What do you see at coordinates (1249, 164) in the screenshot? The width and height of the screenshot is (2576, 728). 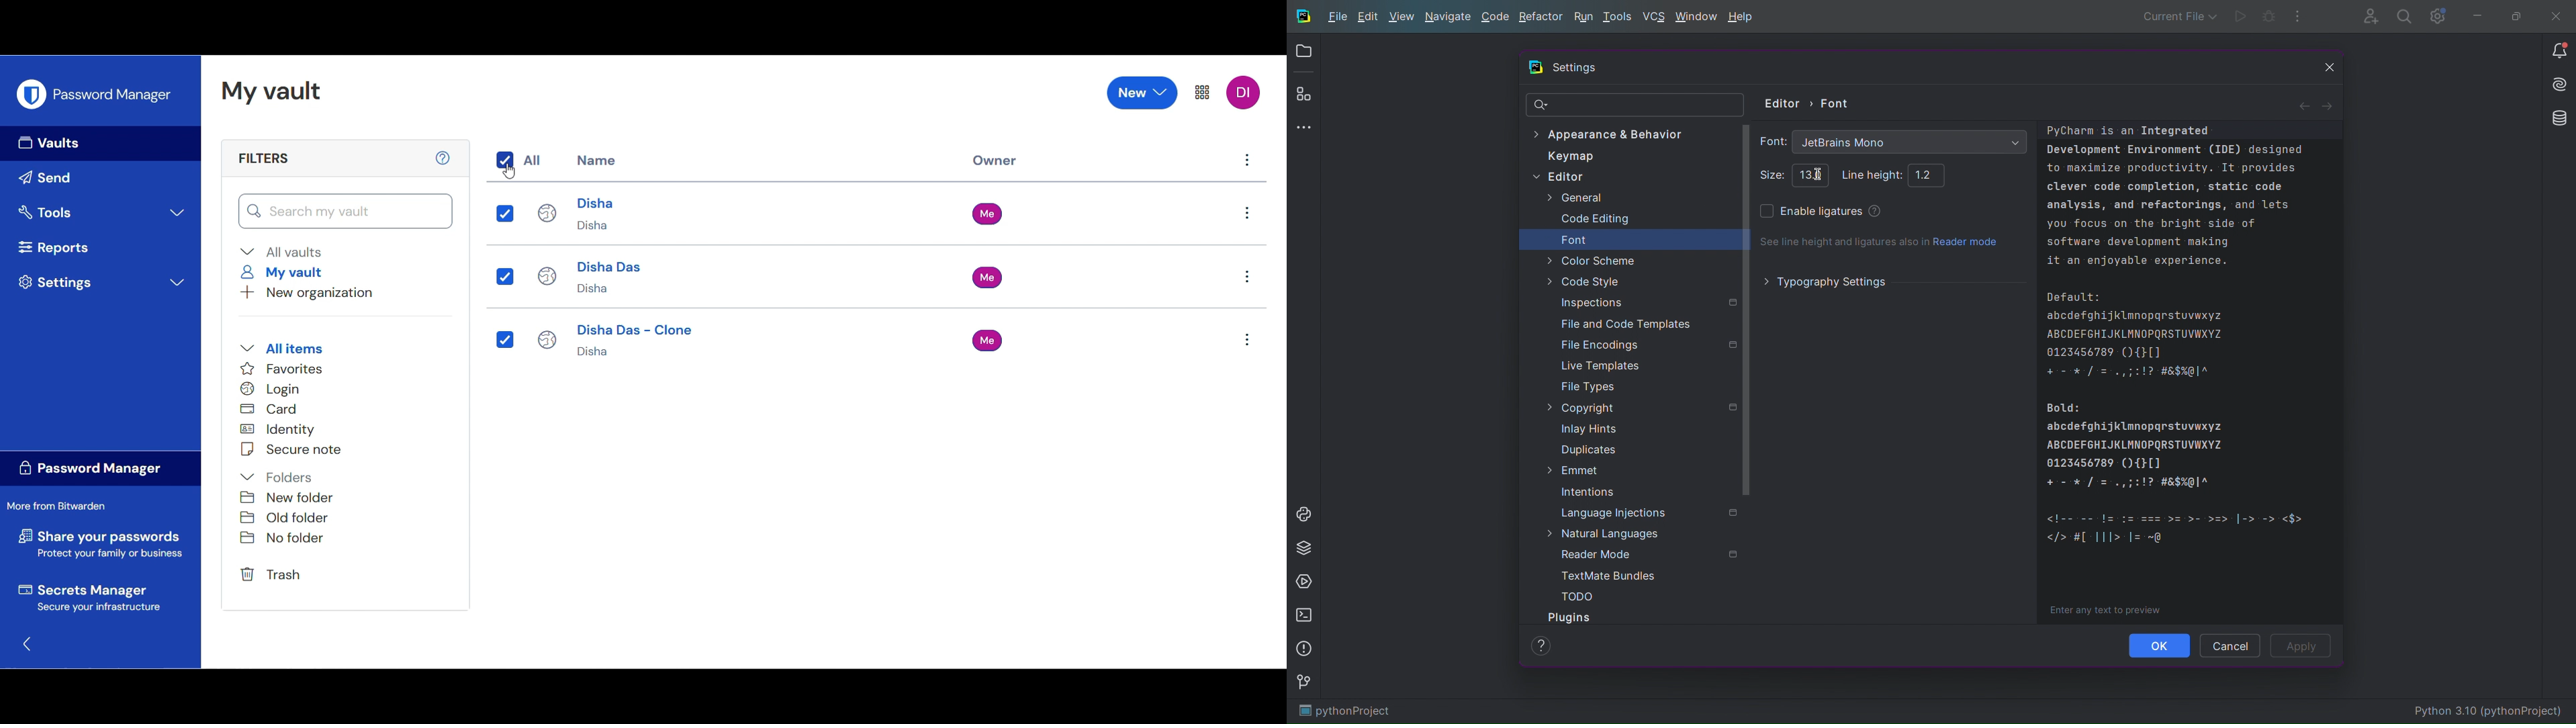 I see `Settings for each item respectively` at bounding box center [1249, 164].